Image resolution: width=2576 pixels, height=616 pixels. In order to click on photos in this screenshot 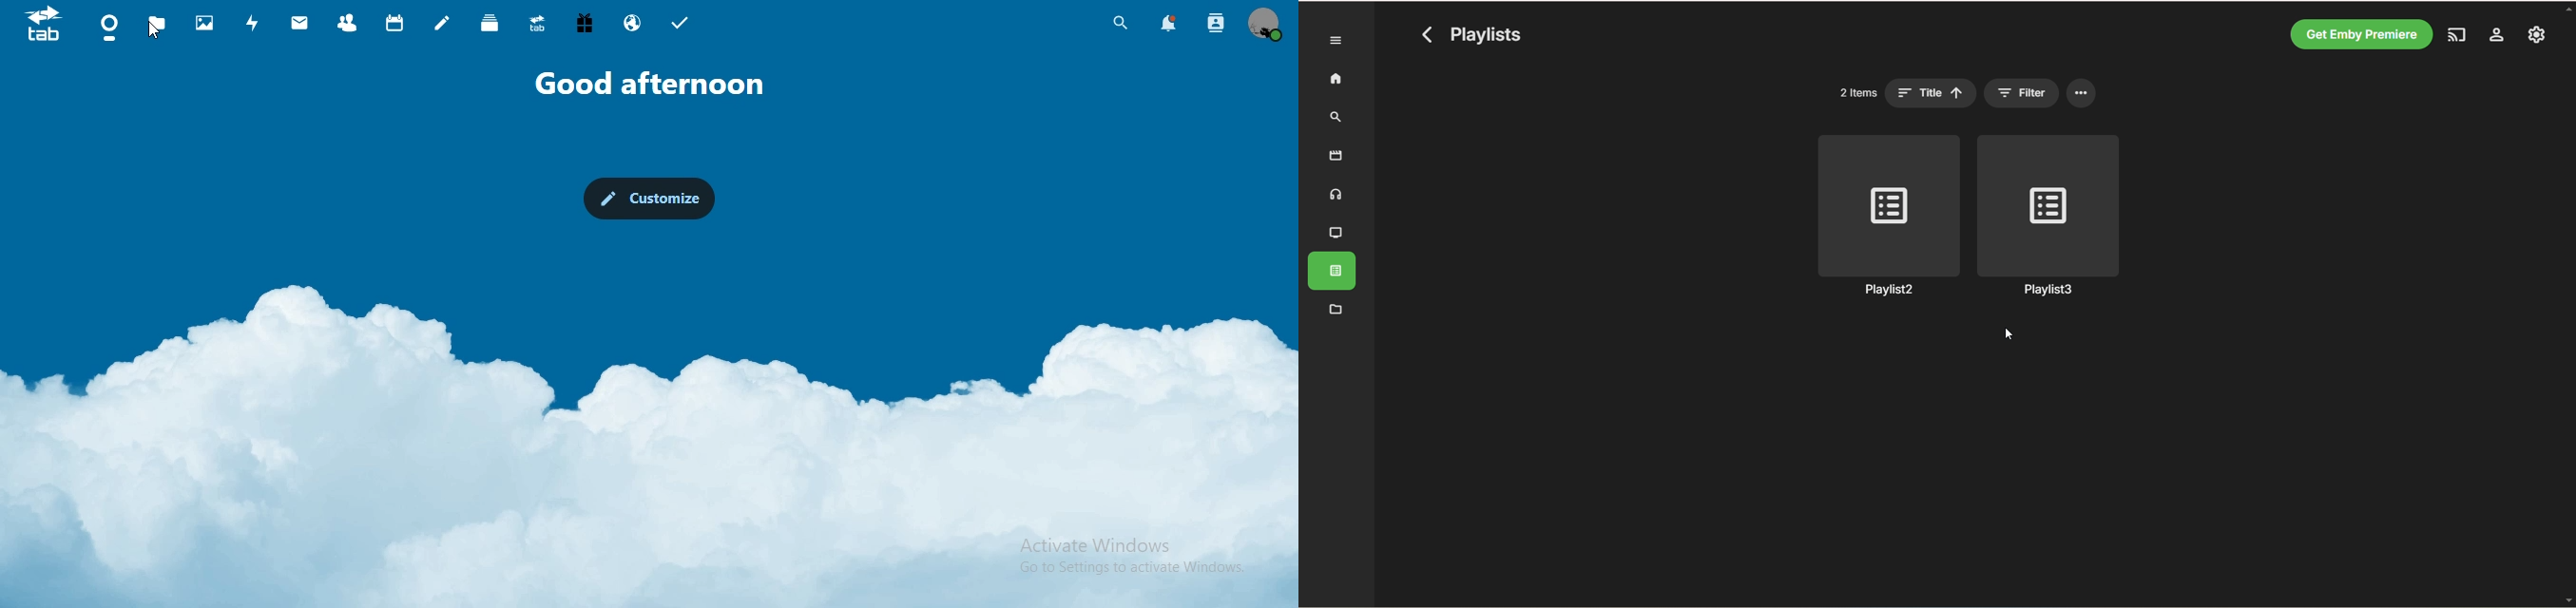, I will do `click(204, 23)`.